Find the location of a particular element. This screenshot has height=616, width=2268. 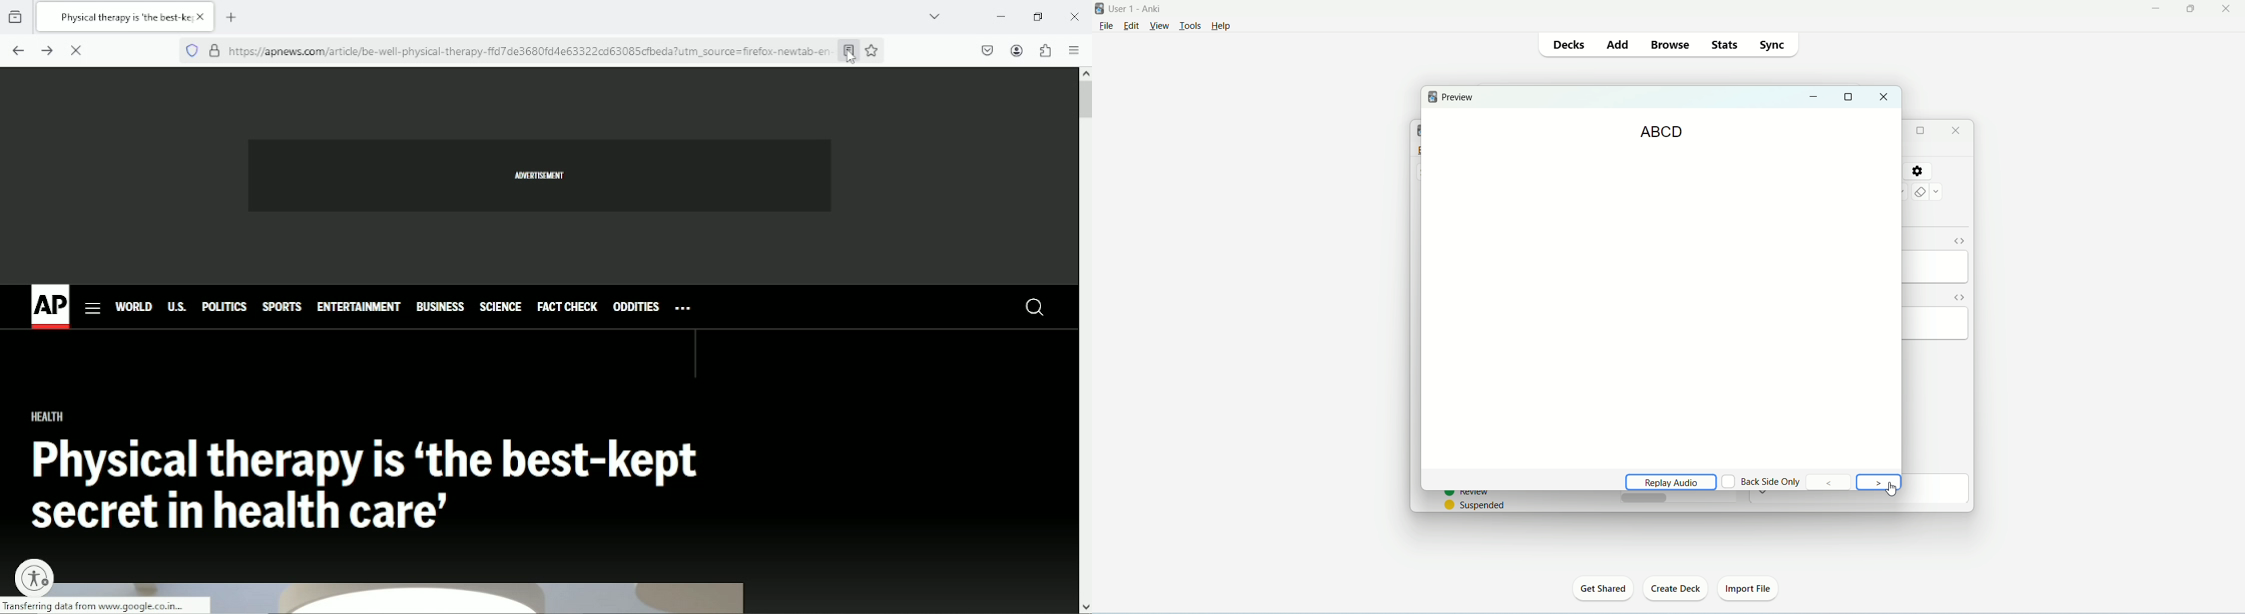

maximize is located at coordinates (1920, 131).